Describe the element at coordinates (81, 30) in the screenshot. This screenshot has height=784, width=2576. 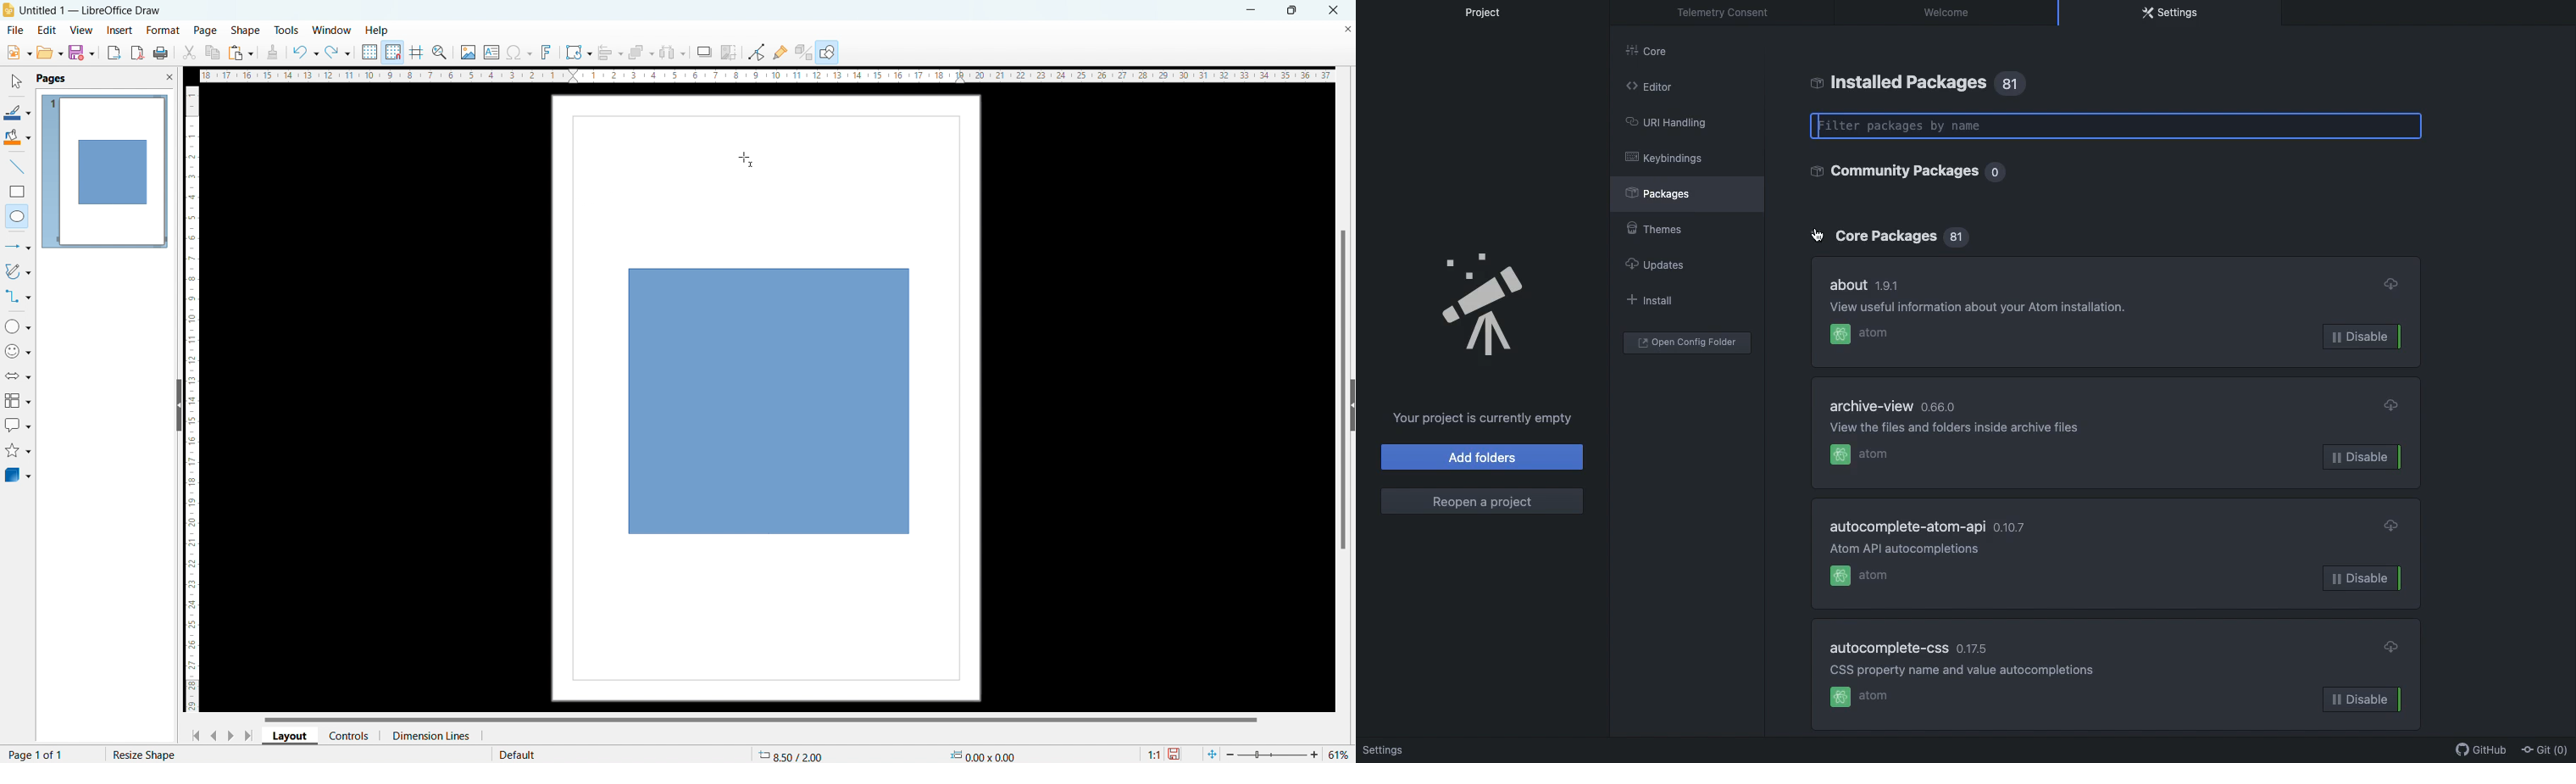
I see `view` at that location.